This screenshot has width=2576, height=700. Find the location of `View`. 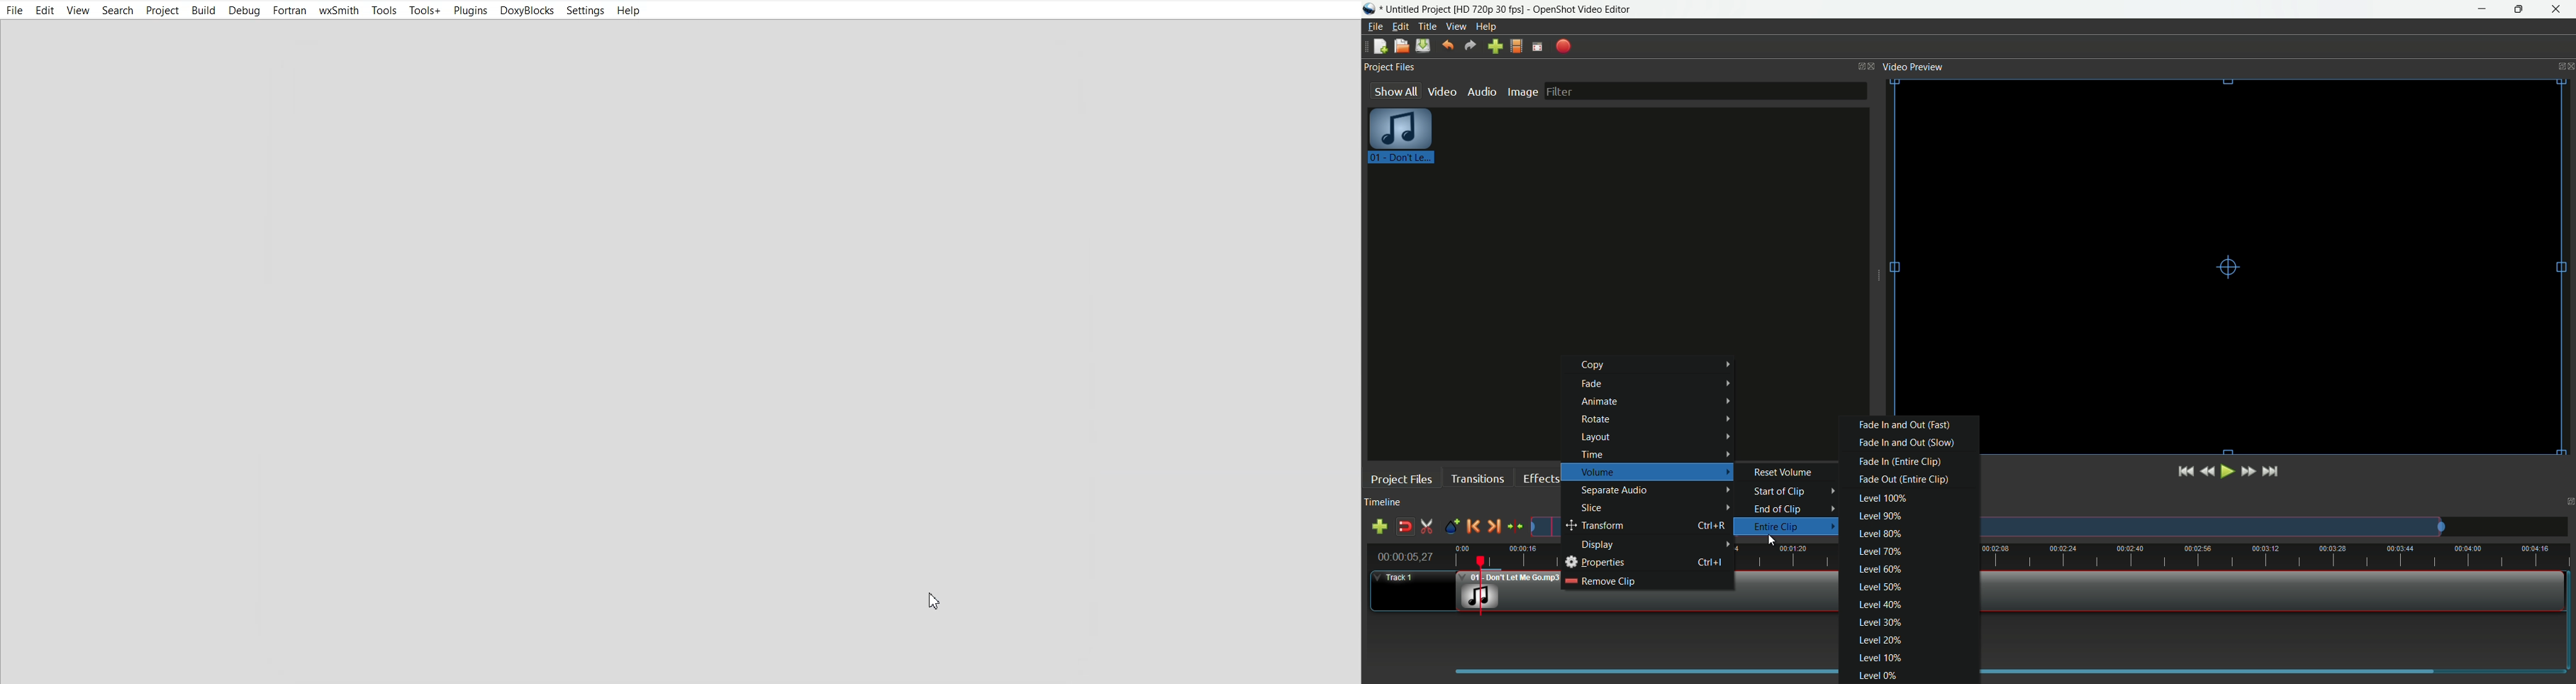

View is located at coordinates (78, 11).